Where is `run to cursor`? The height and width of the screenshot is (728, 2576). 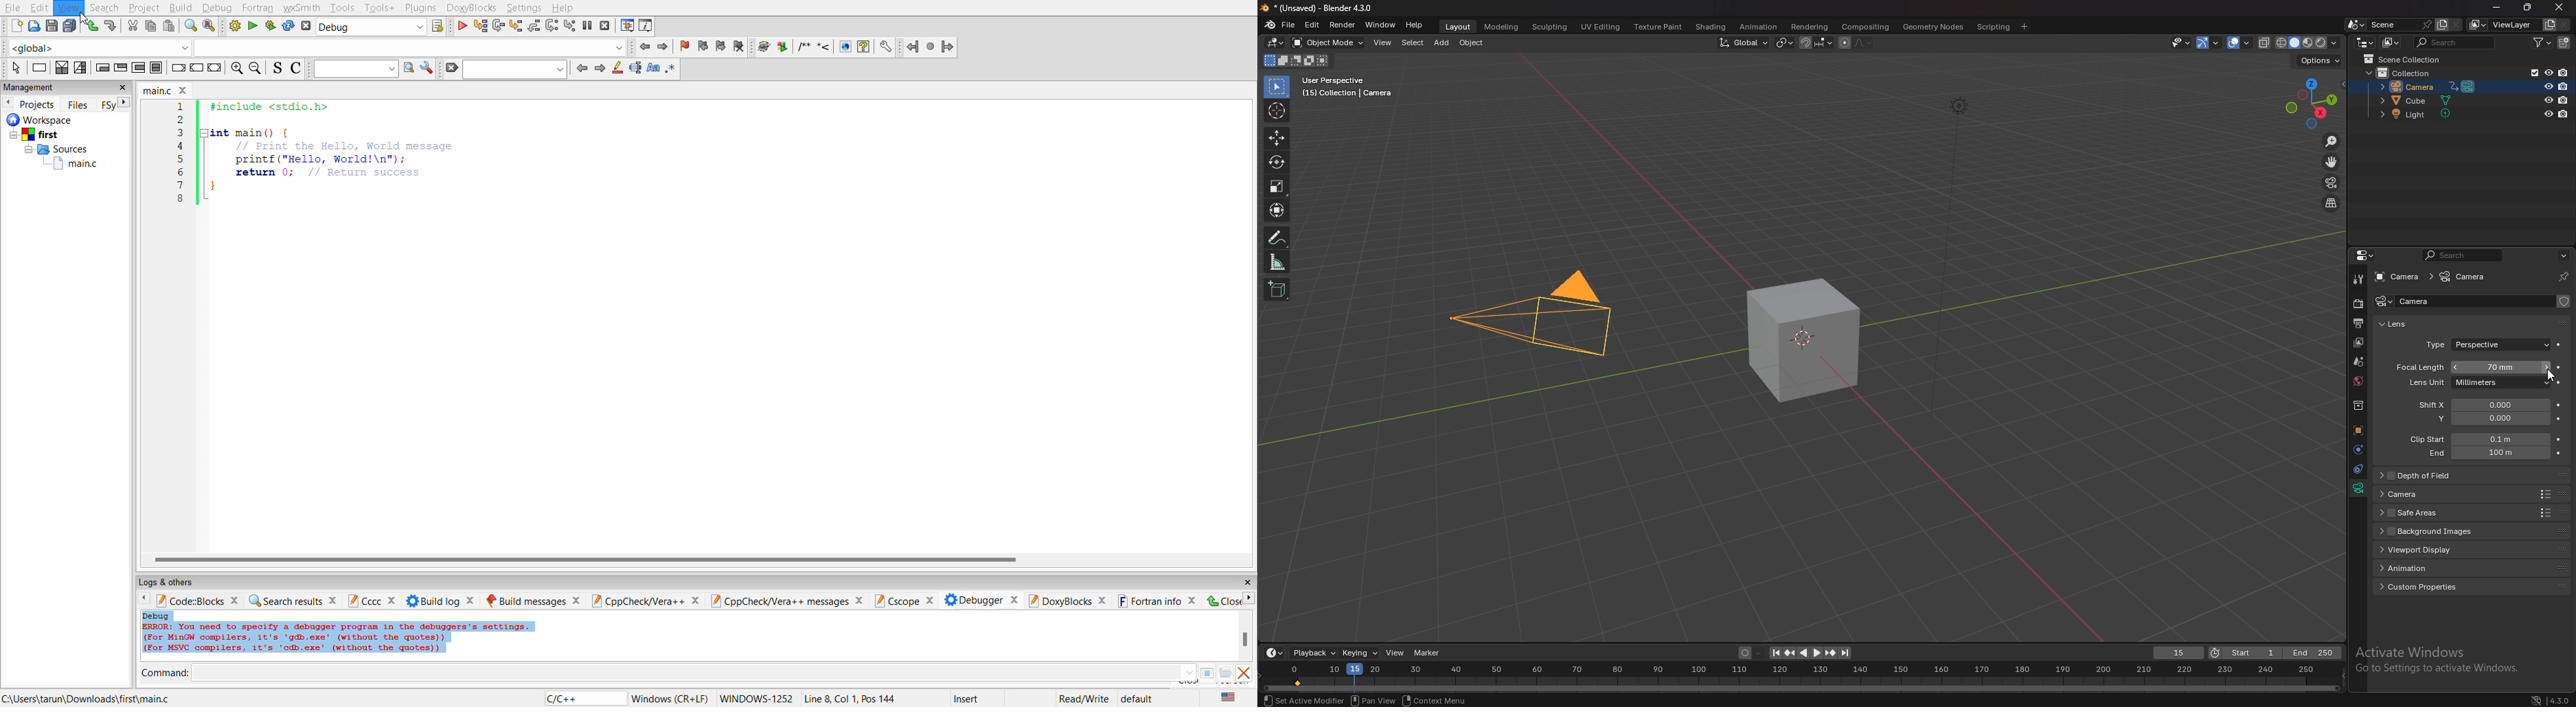 run to cursor is located at coordinates (479, 26).